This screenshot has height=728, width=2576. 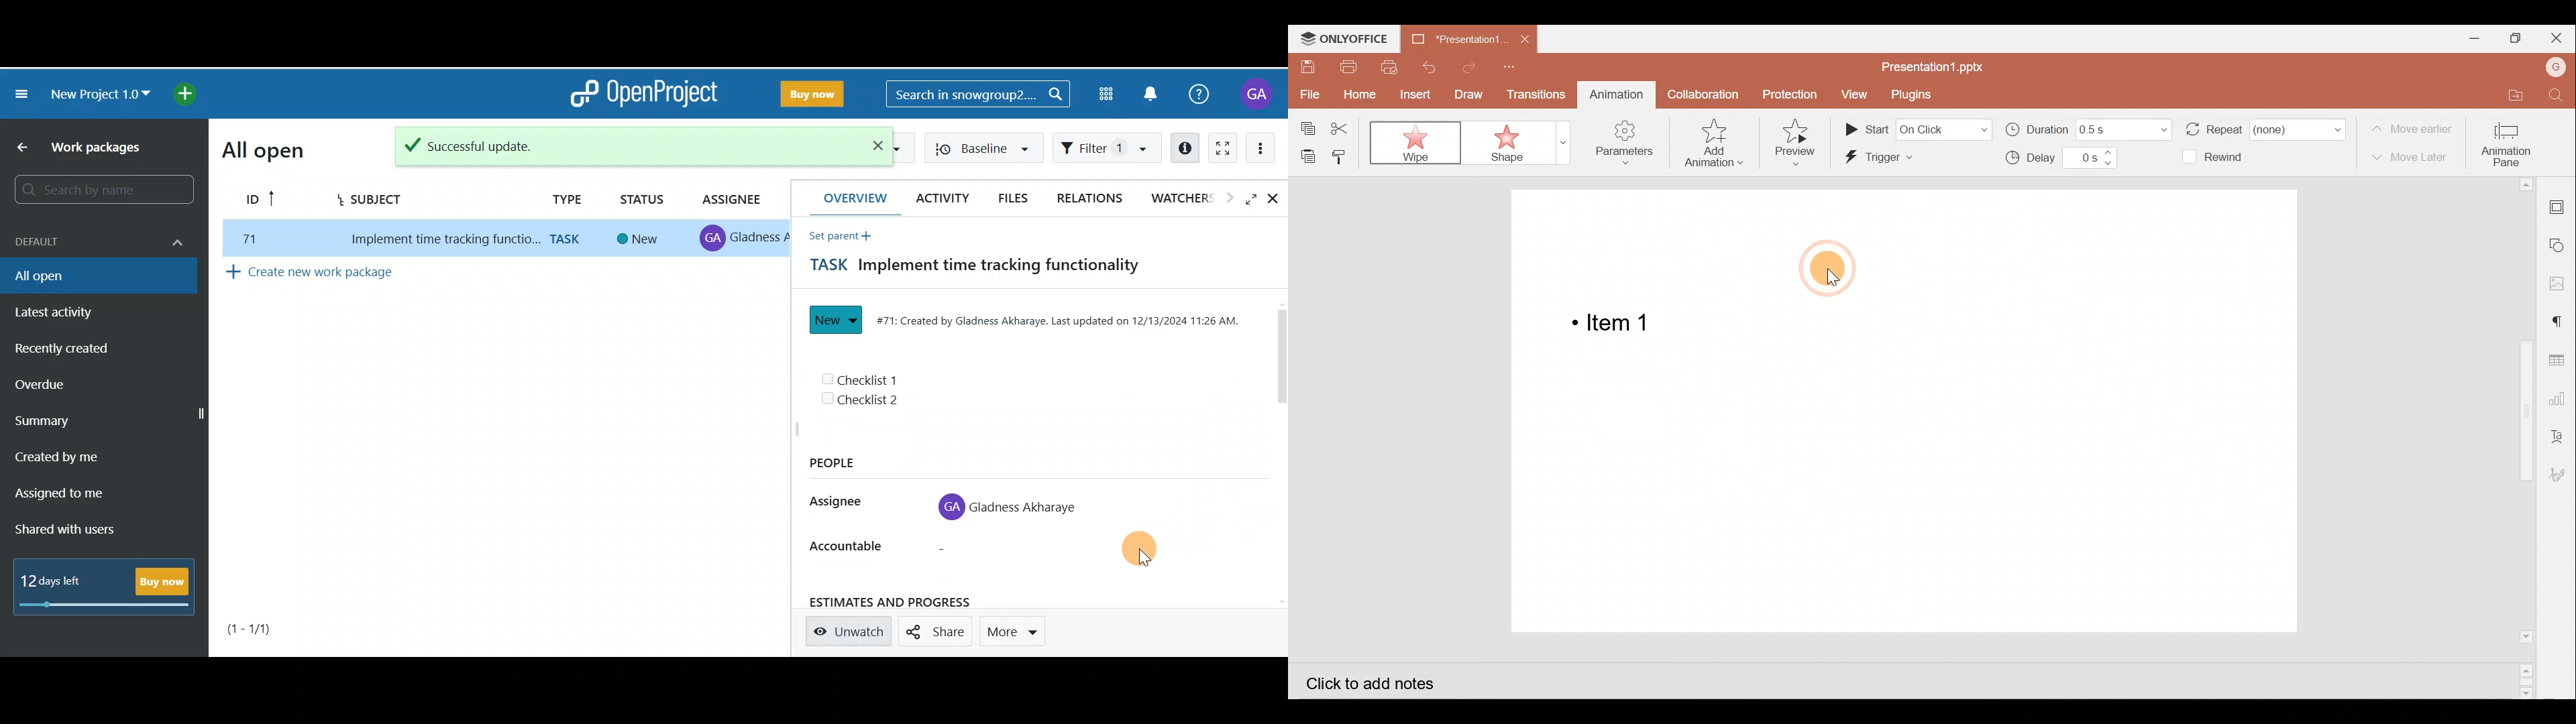 I want to click on Share, so click(x=936, y=631).